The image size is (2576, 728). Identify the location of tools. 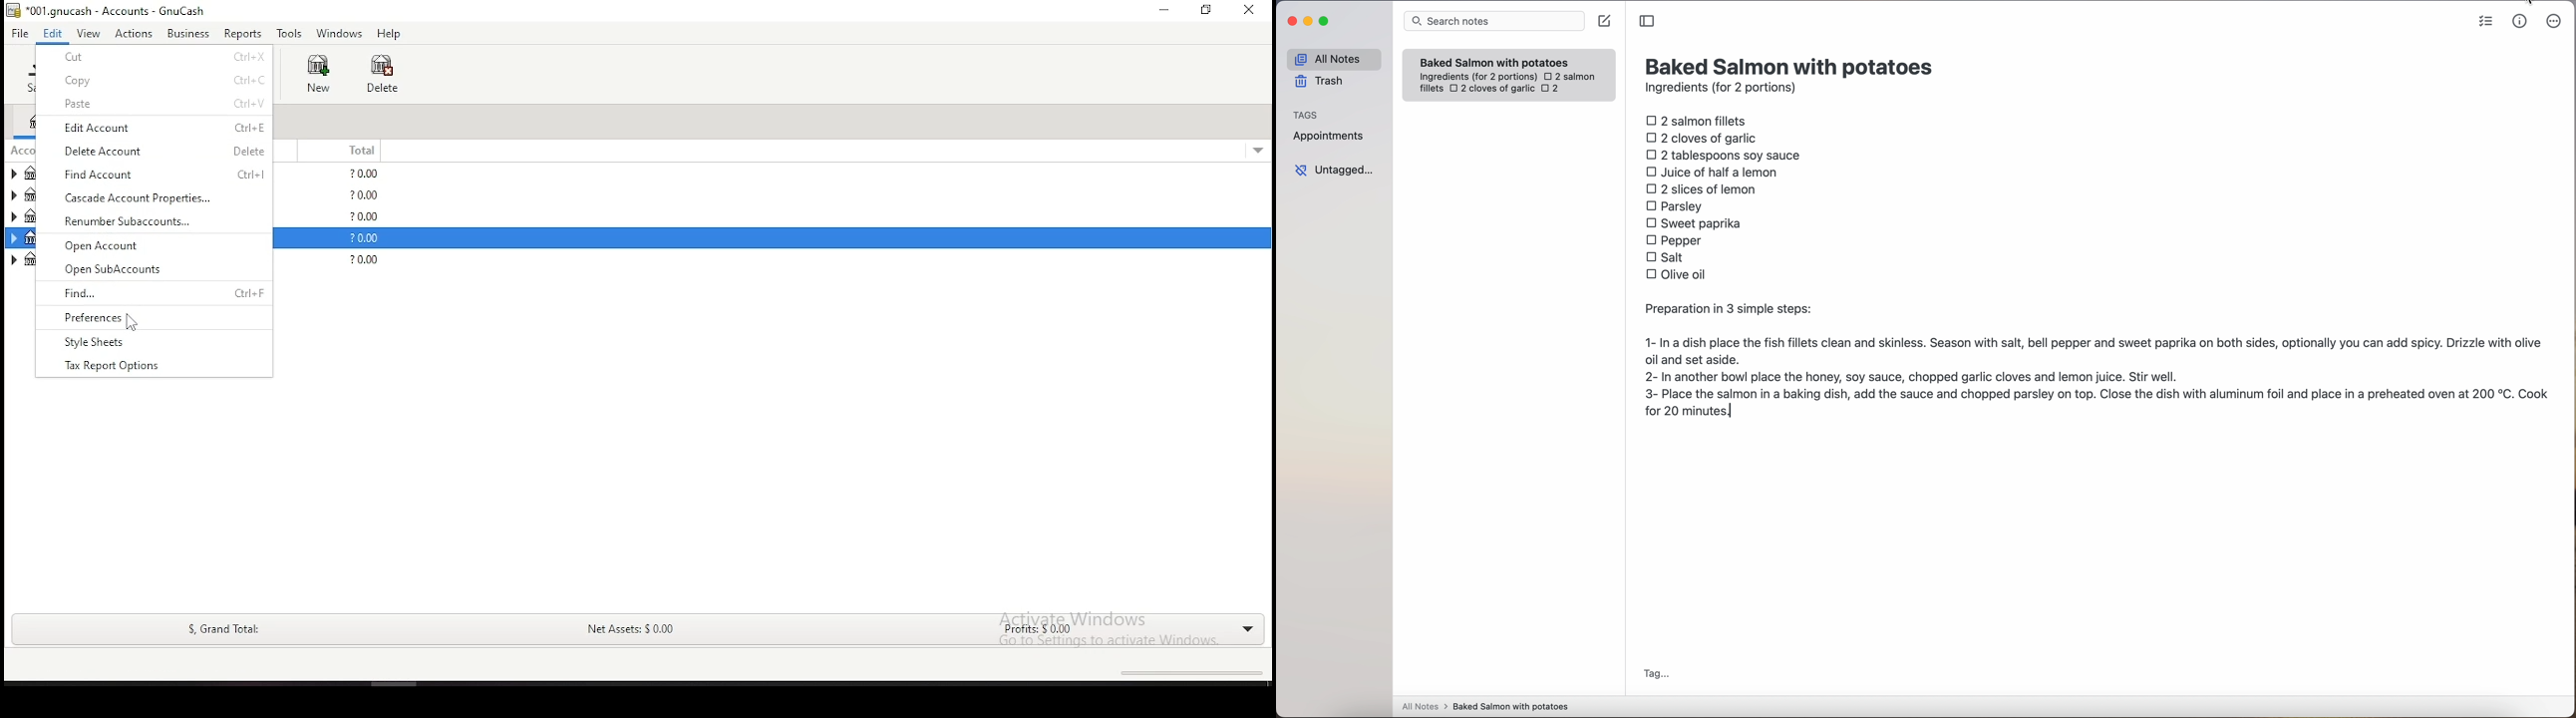
(290, 33).